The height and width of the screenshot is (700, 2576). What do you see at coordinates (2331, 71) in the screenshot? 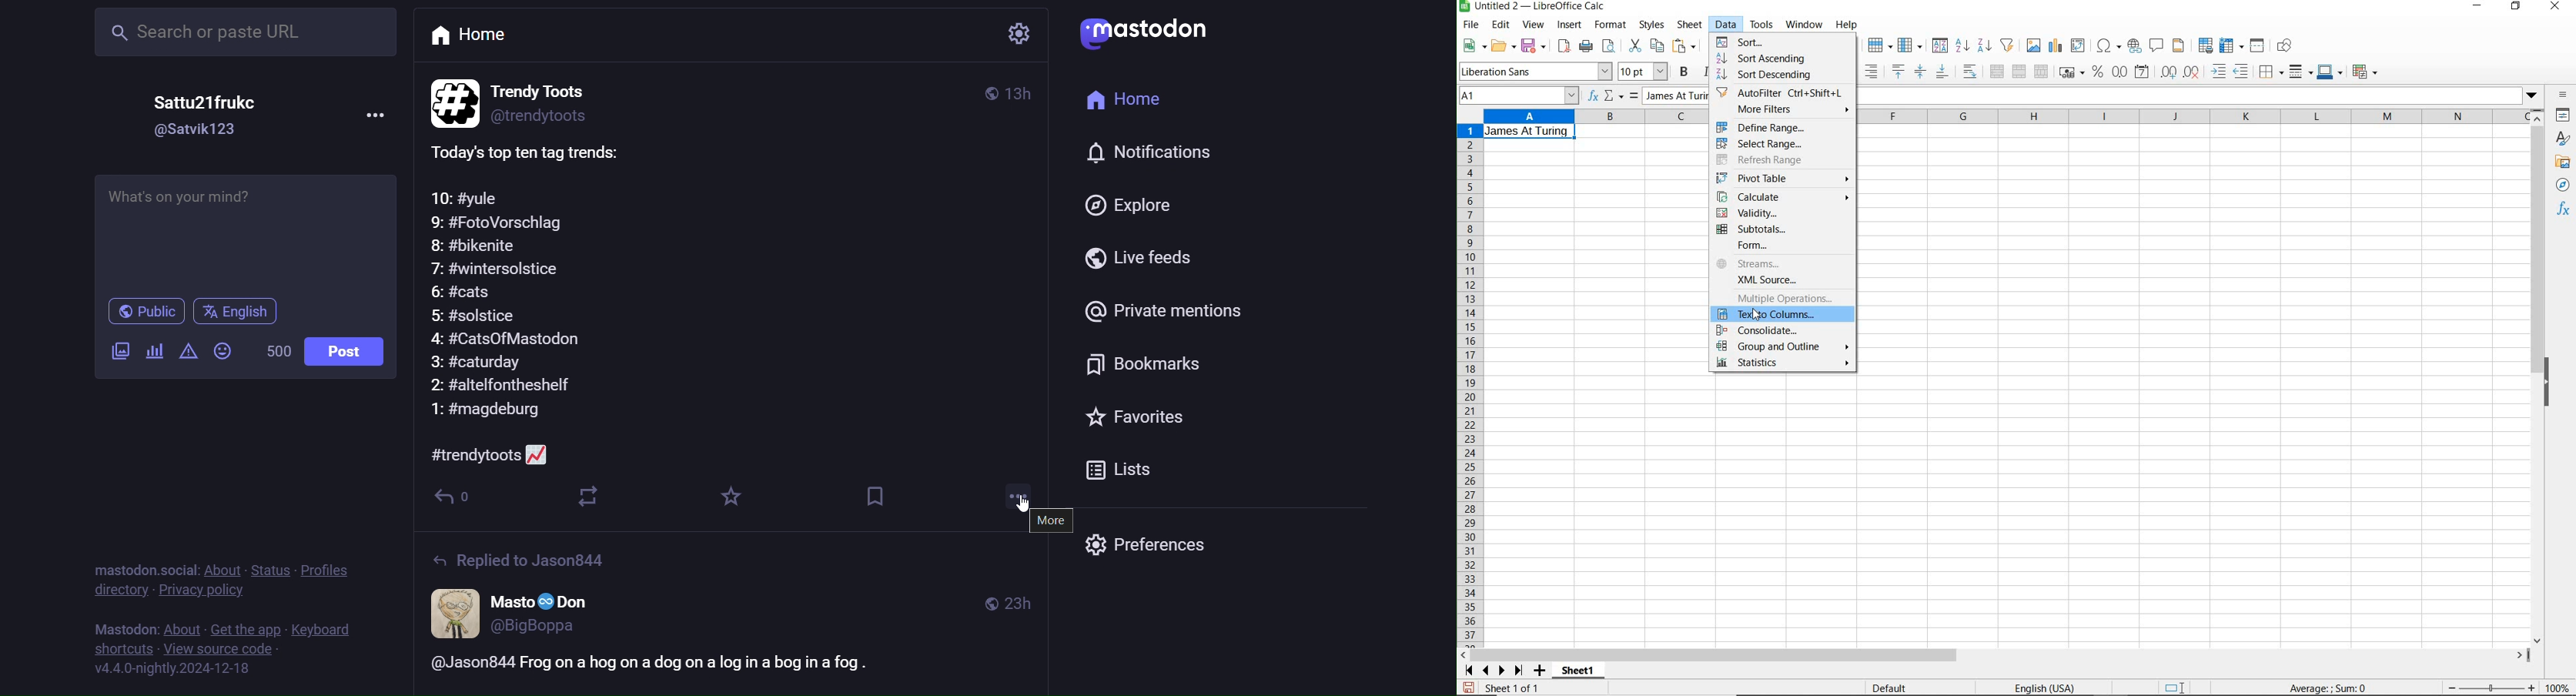
I see `border color` at bounding box center [2331, 71].